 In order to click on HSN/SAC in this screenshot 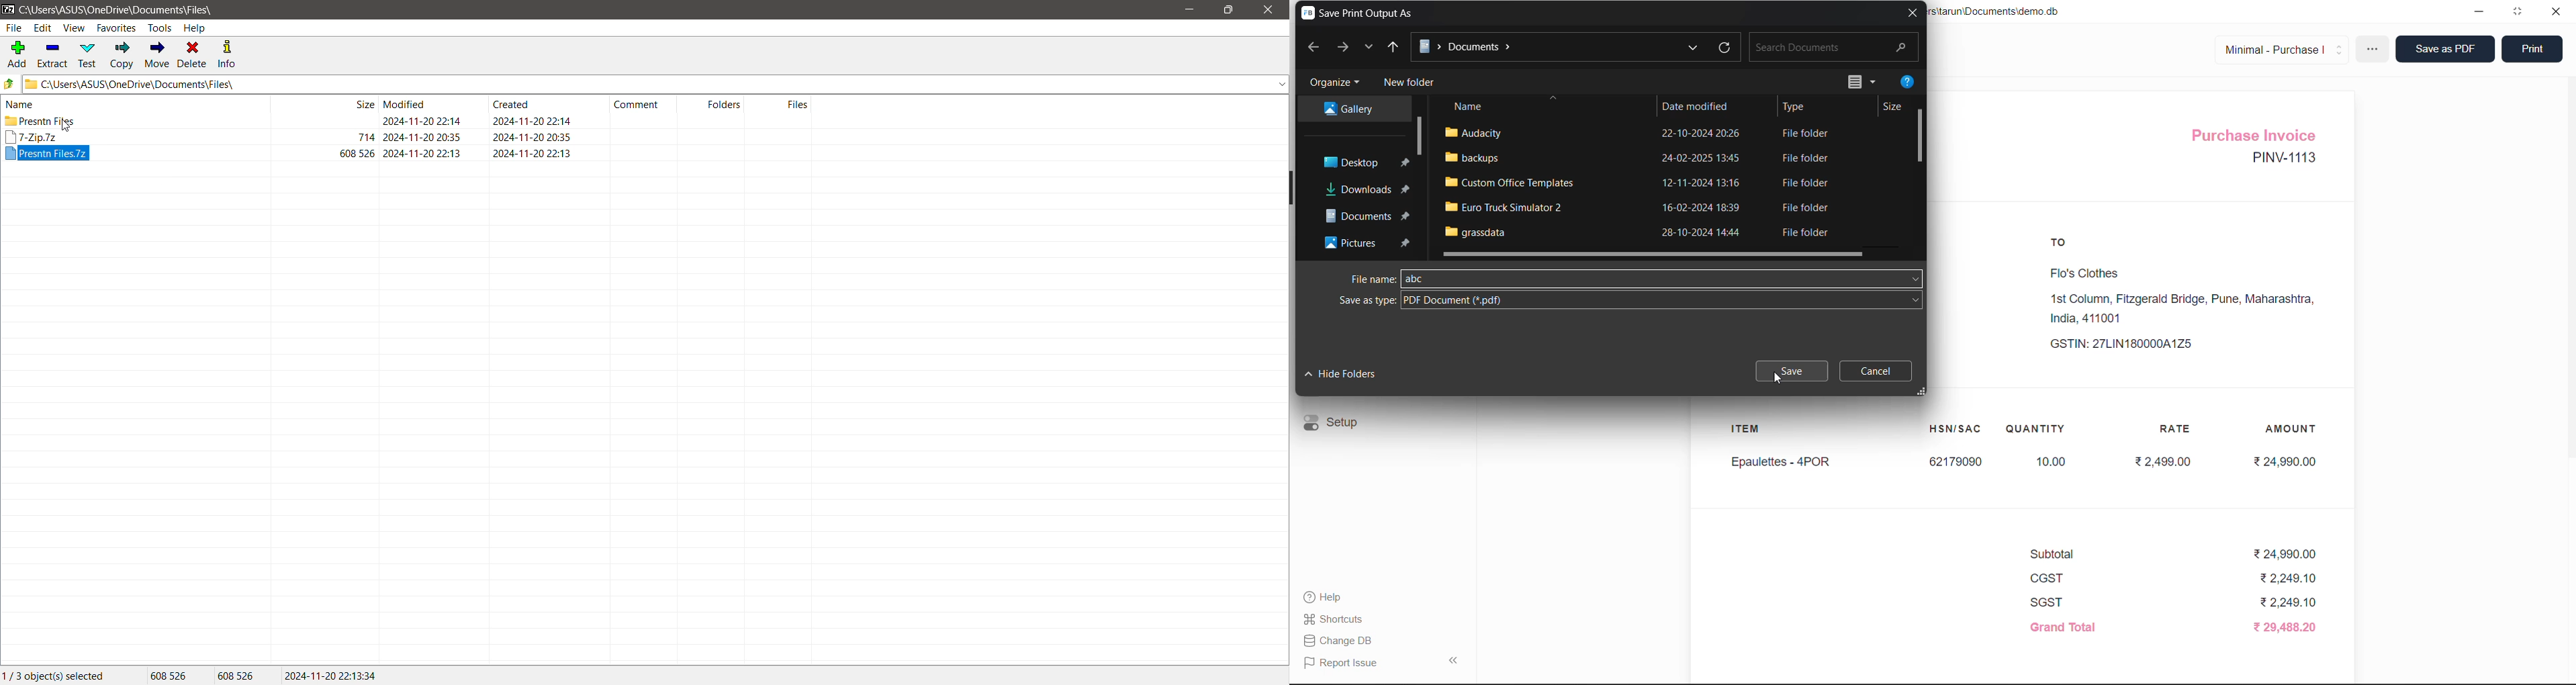, I will do `click(1958, 429)`.